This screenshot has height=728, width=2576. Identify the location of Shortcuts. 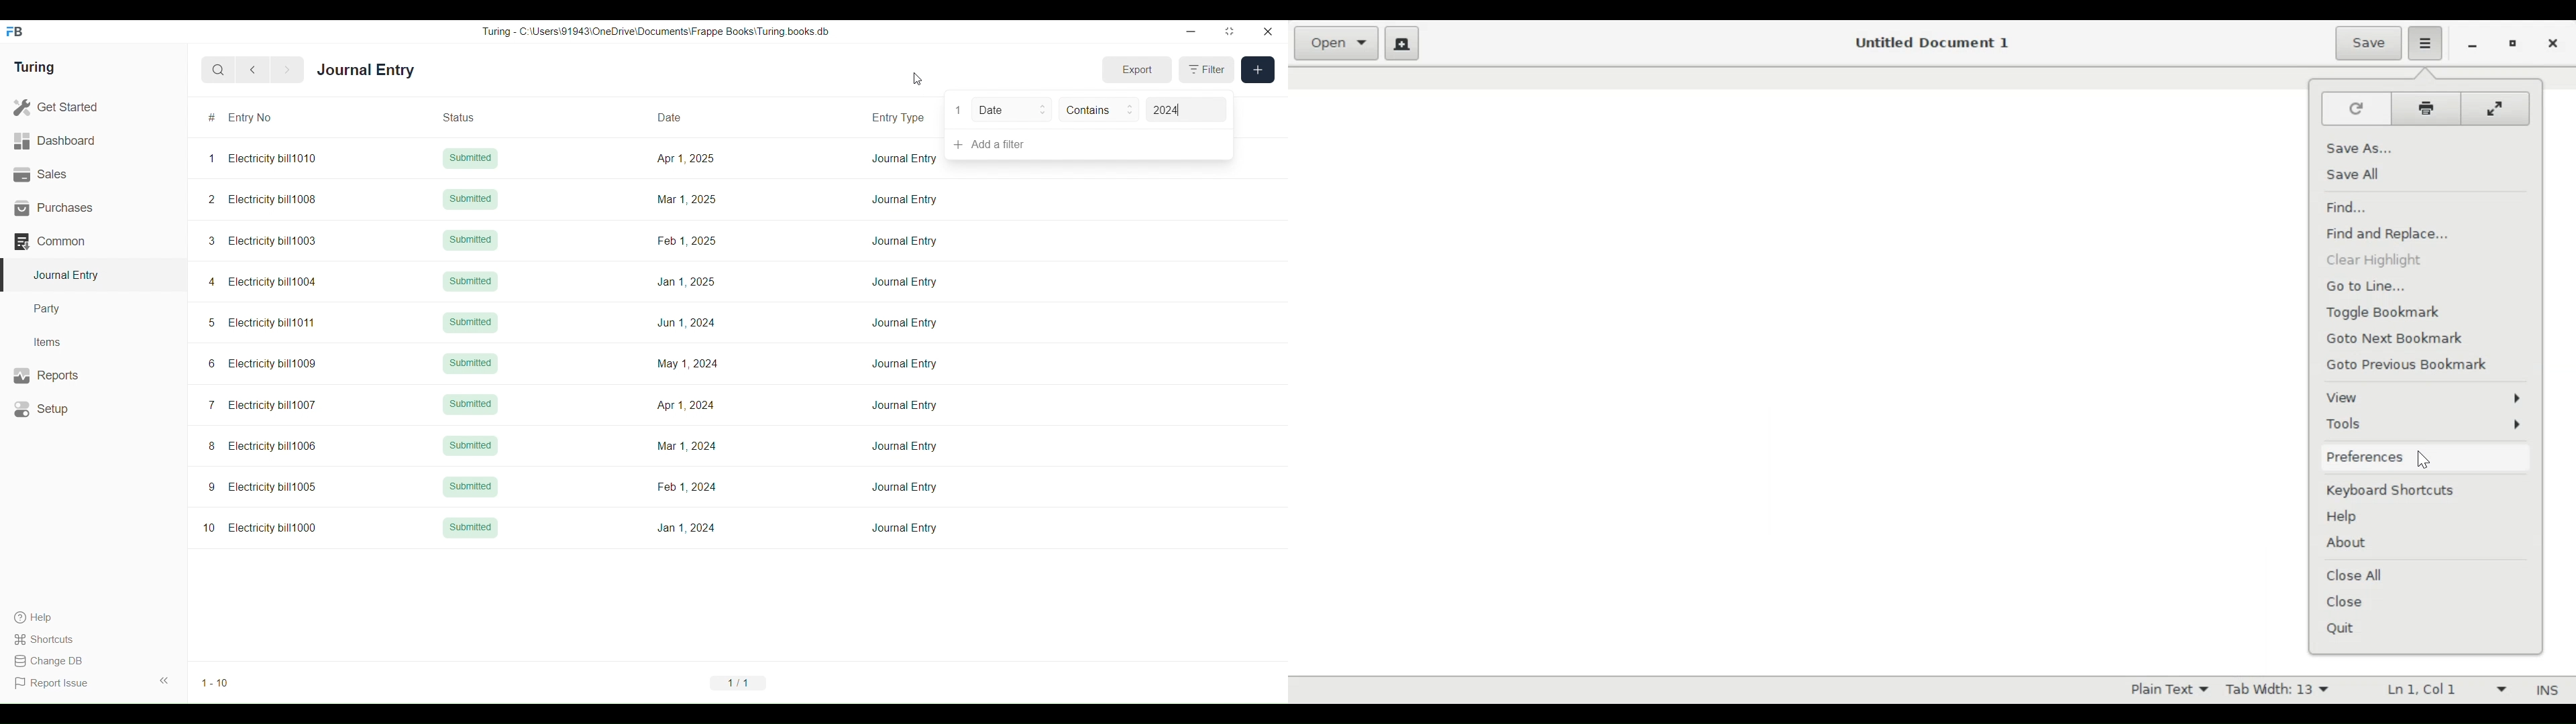
(52, 640).